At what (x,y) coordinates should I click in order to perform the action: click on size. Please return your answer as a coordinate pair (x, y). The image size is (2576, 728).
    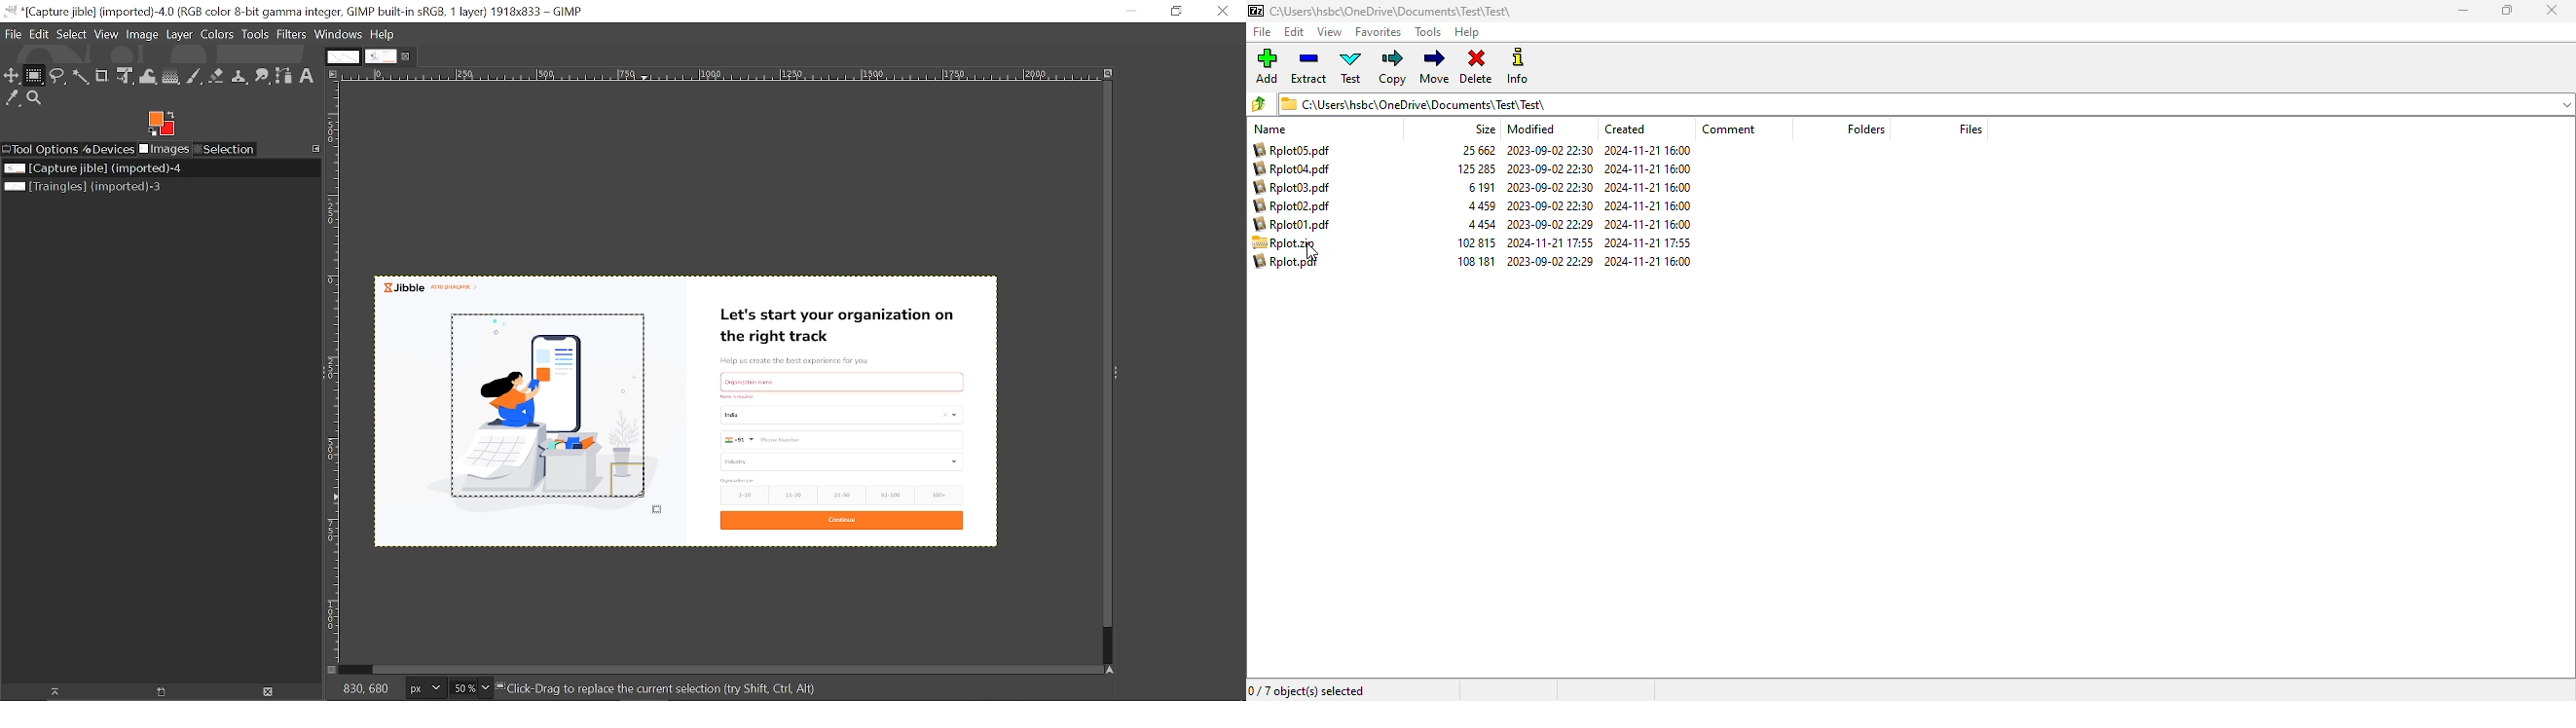
    Looking at the image, I should click on (1485, 129).